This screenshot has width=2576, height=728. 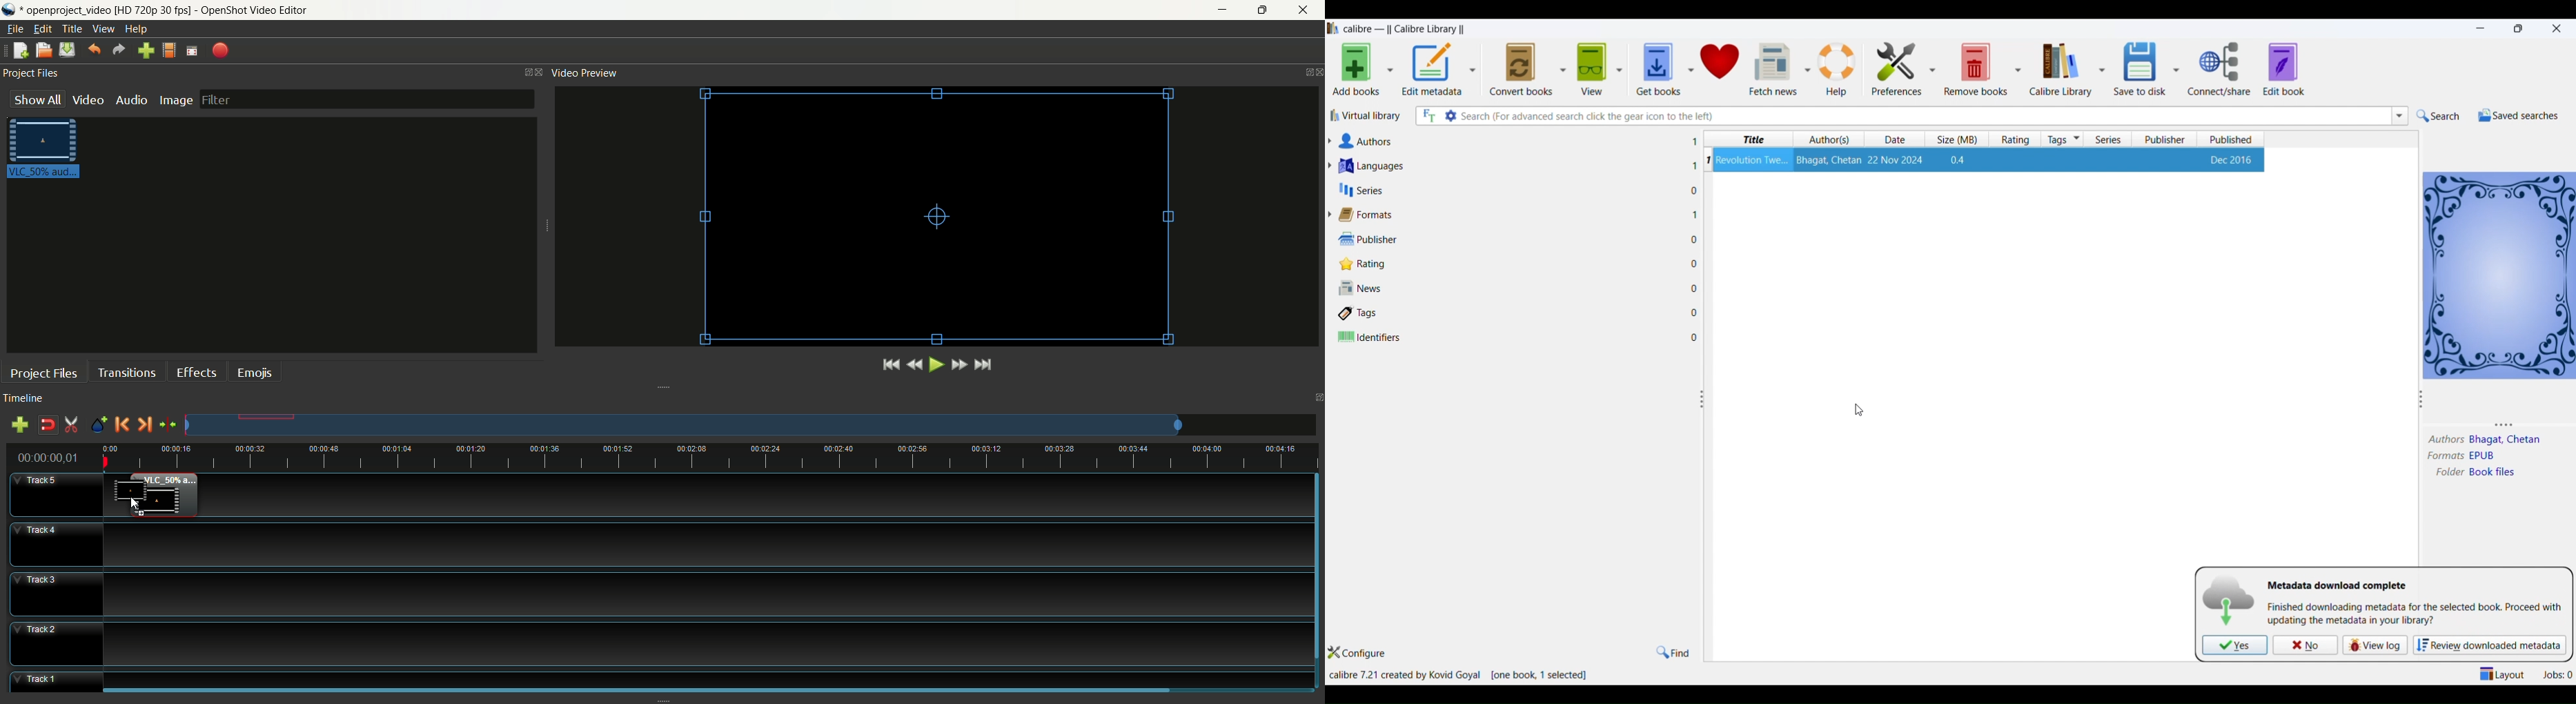 What do you see at coordinates (662, 594) in the screenshot?
I see `track3` at bounding box center [662, 594].